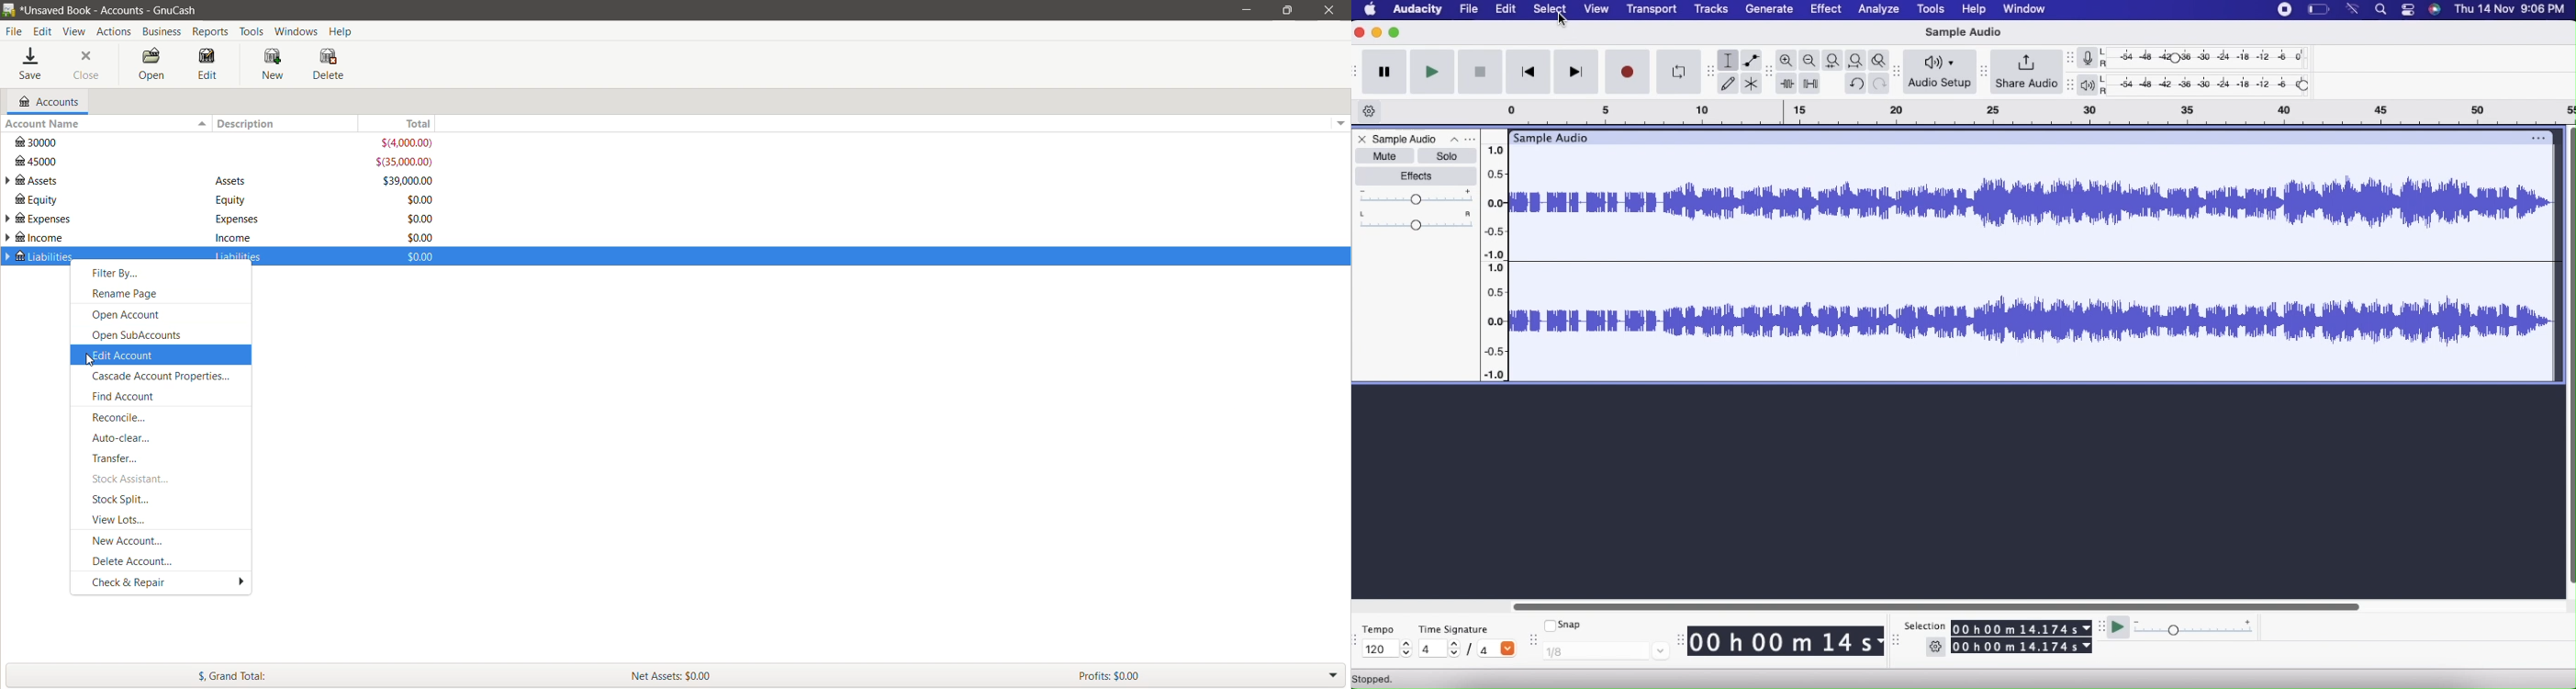  I want to click on Stopped, so click(1382, 681).